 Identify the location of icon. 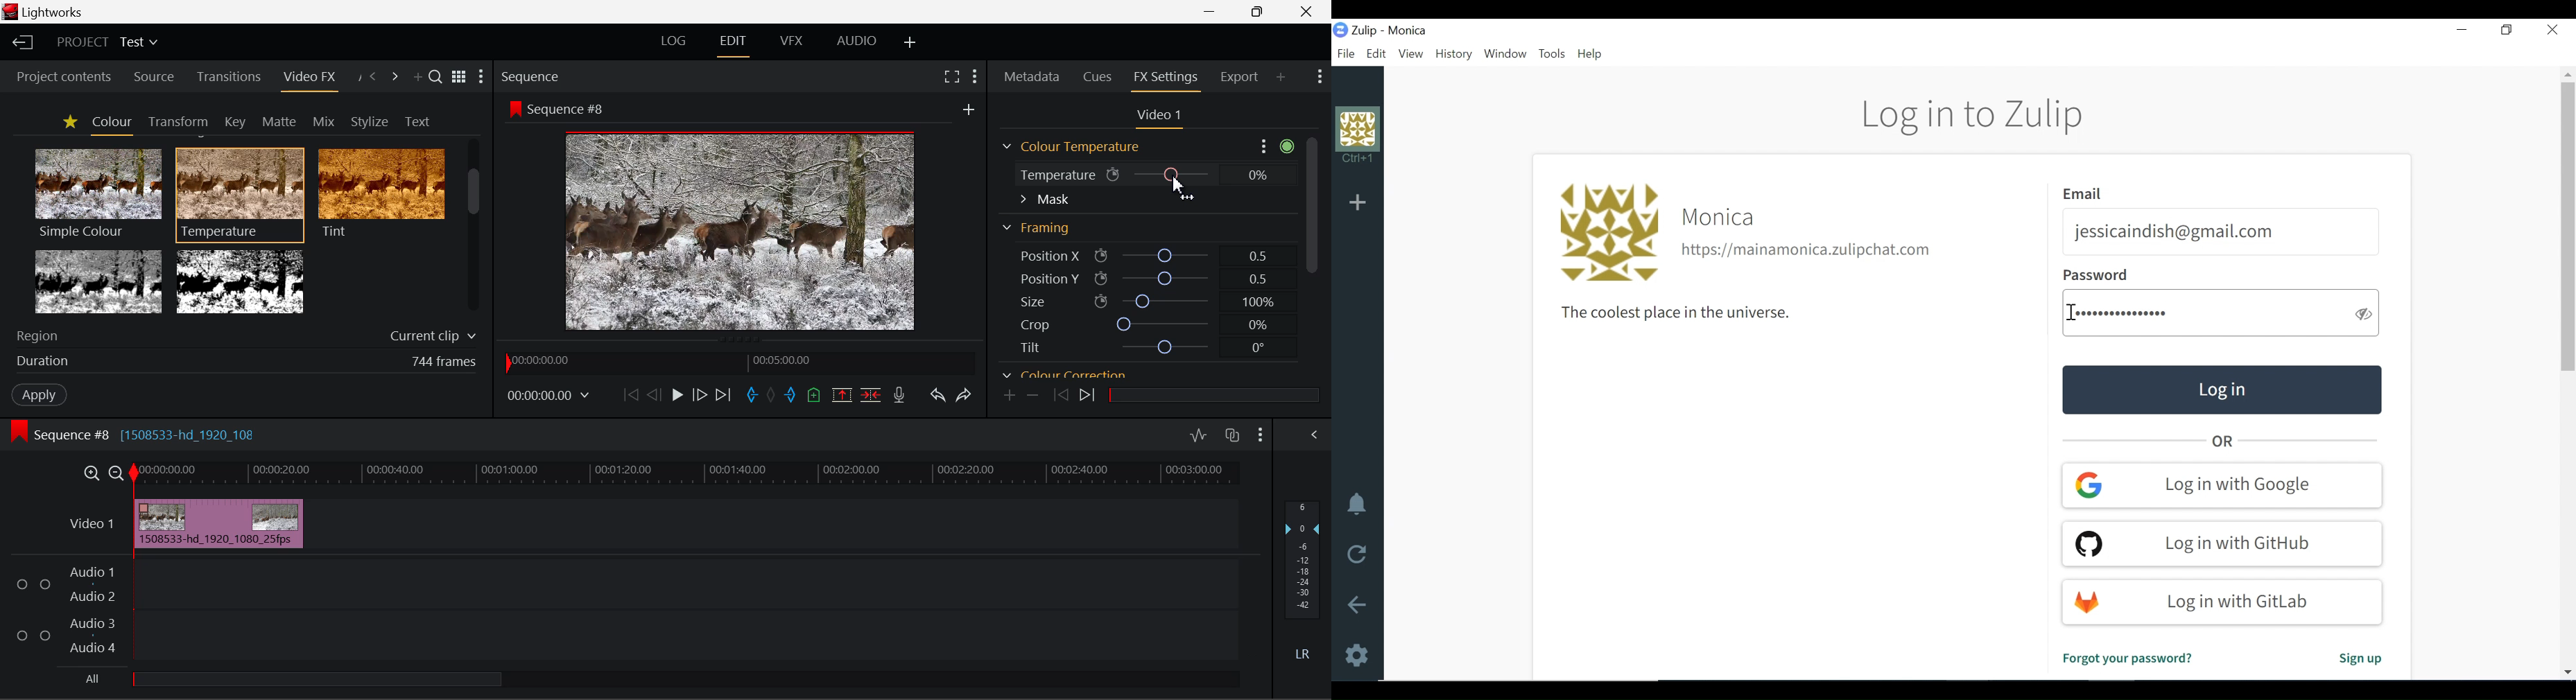
(19, 431).